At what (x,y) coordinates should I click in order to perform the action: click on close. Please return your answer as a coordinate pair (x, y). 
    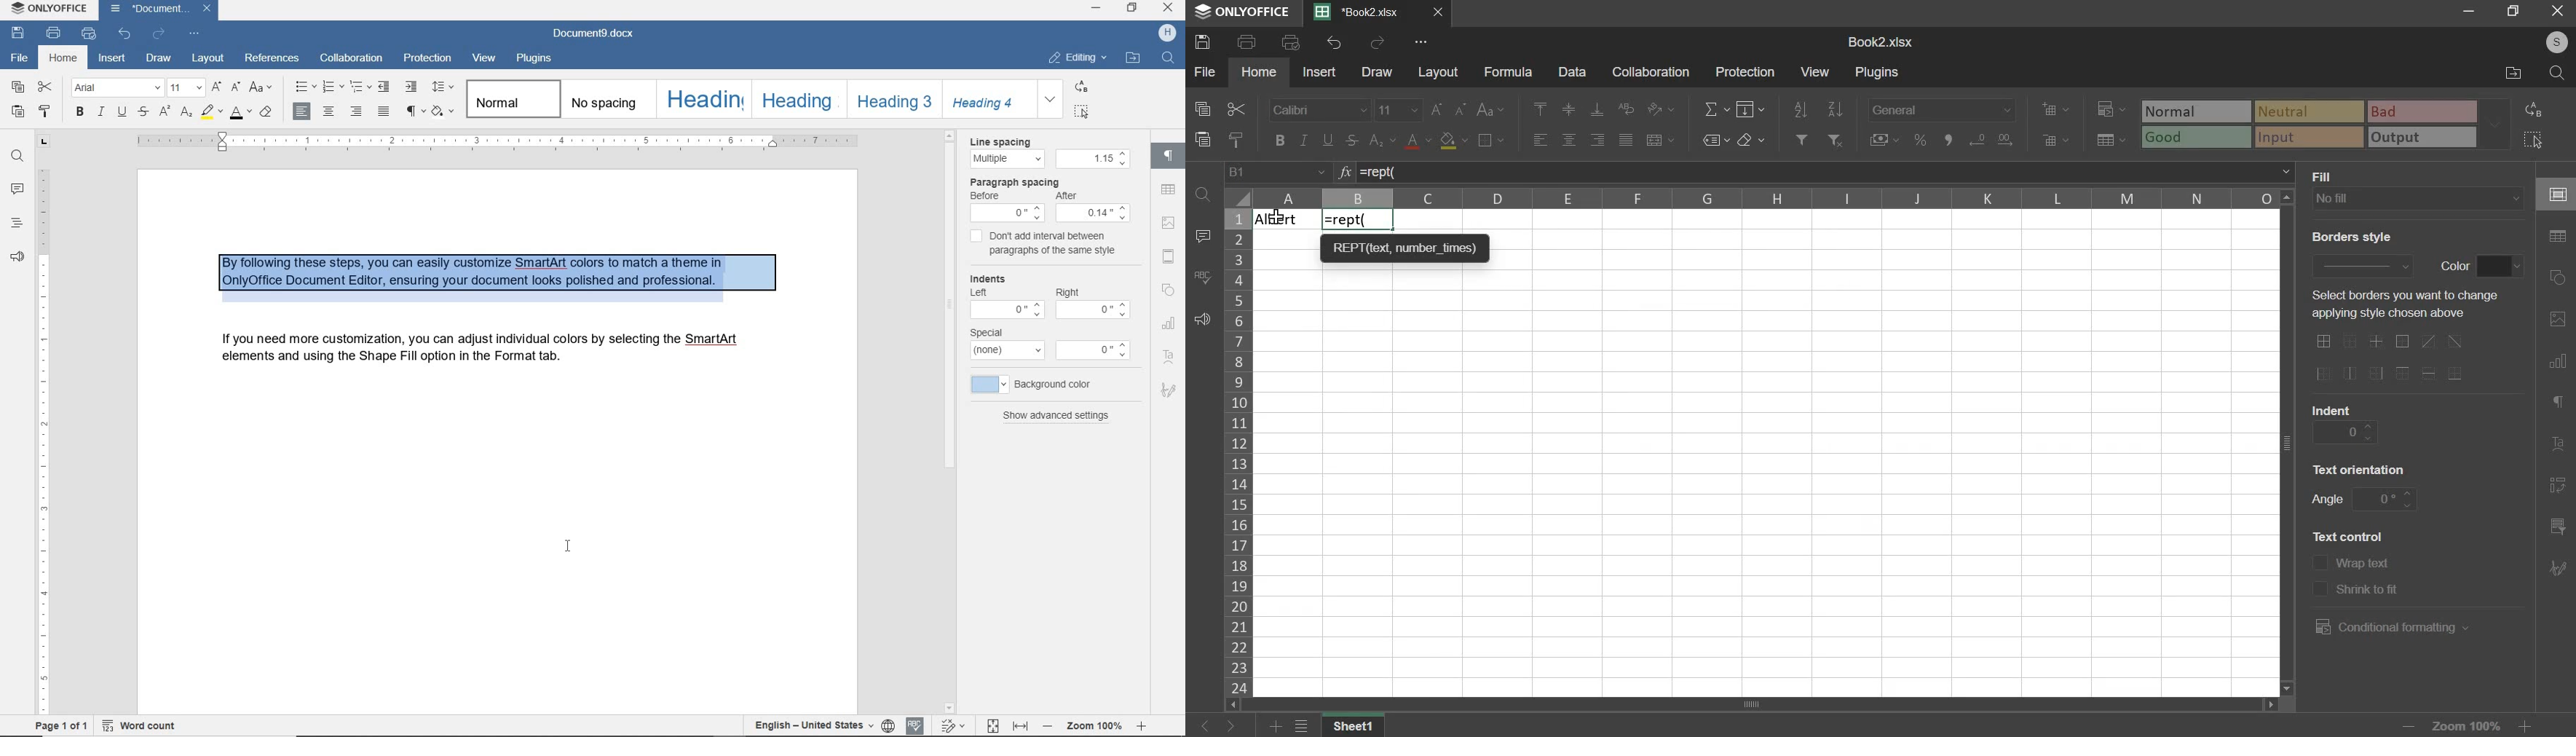
    Looking at the image, I should click on (2556, 12).